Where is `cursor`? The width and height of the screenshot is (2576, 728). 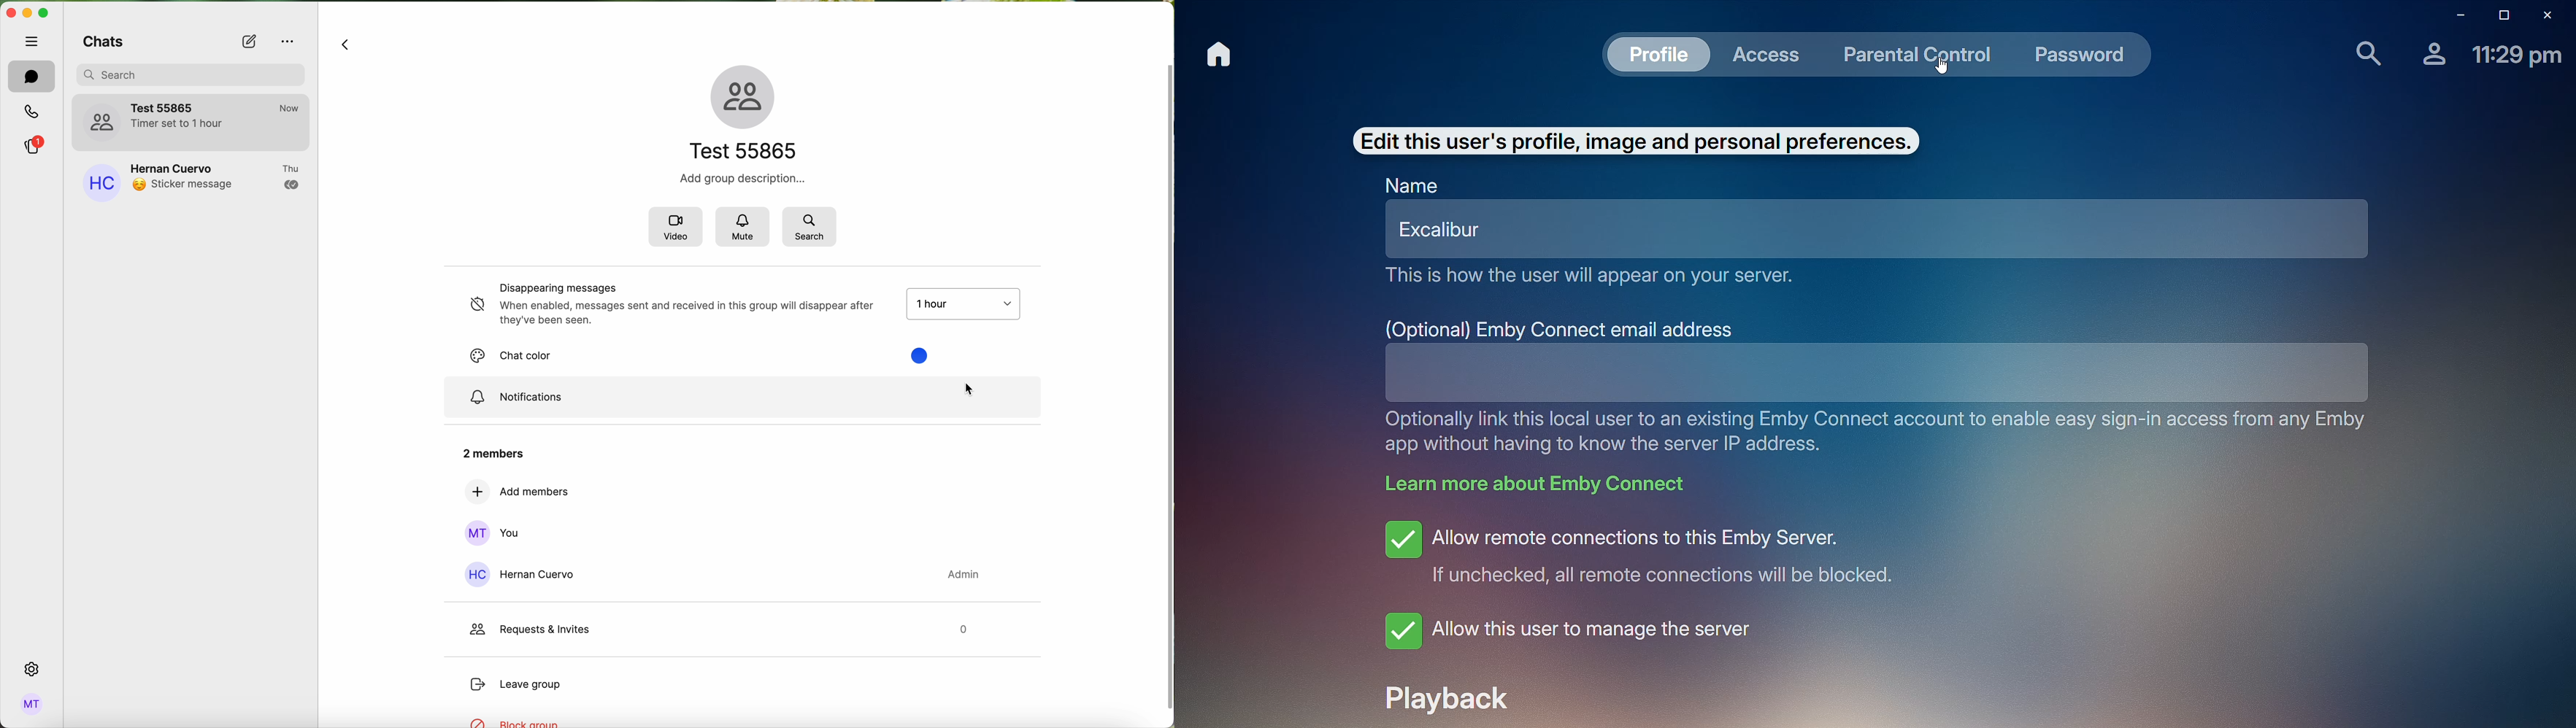
cursor is located at coordinates (970, 390).